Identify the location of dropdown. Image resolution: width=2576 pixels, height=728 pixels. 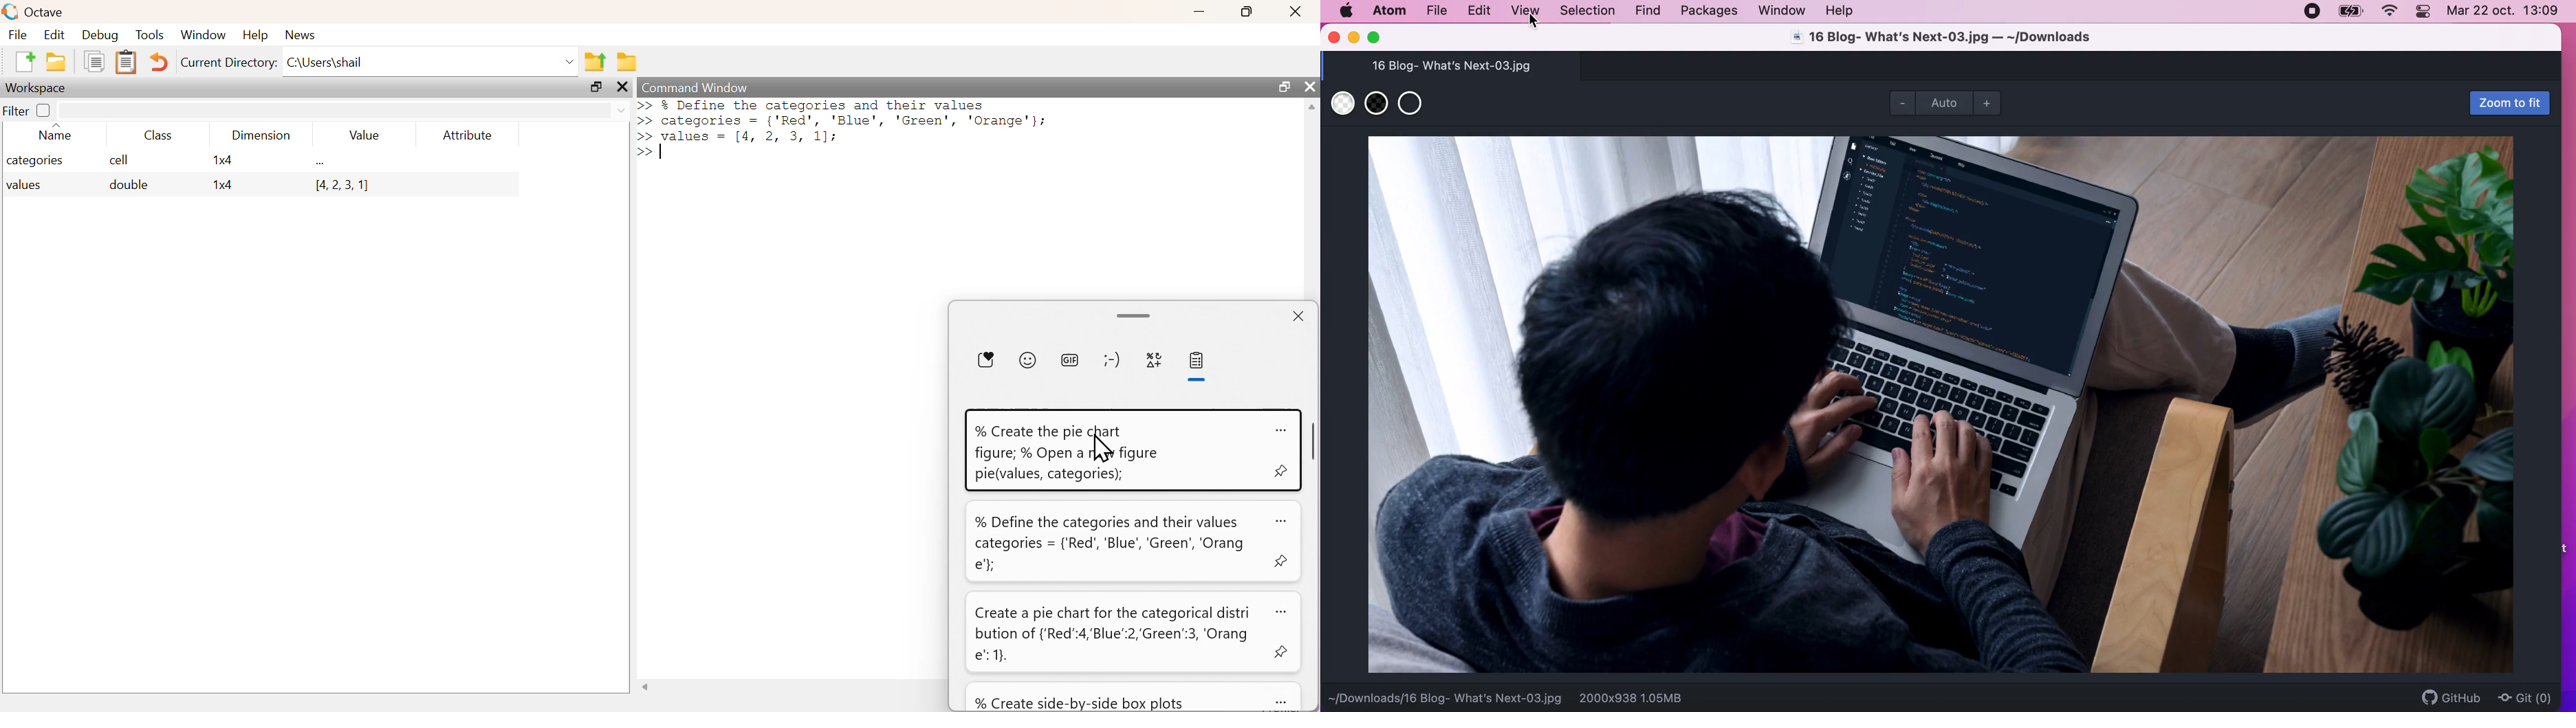
(569, 62).